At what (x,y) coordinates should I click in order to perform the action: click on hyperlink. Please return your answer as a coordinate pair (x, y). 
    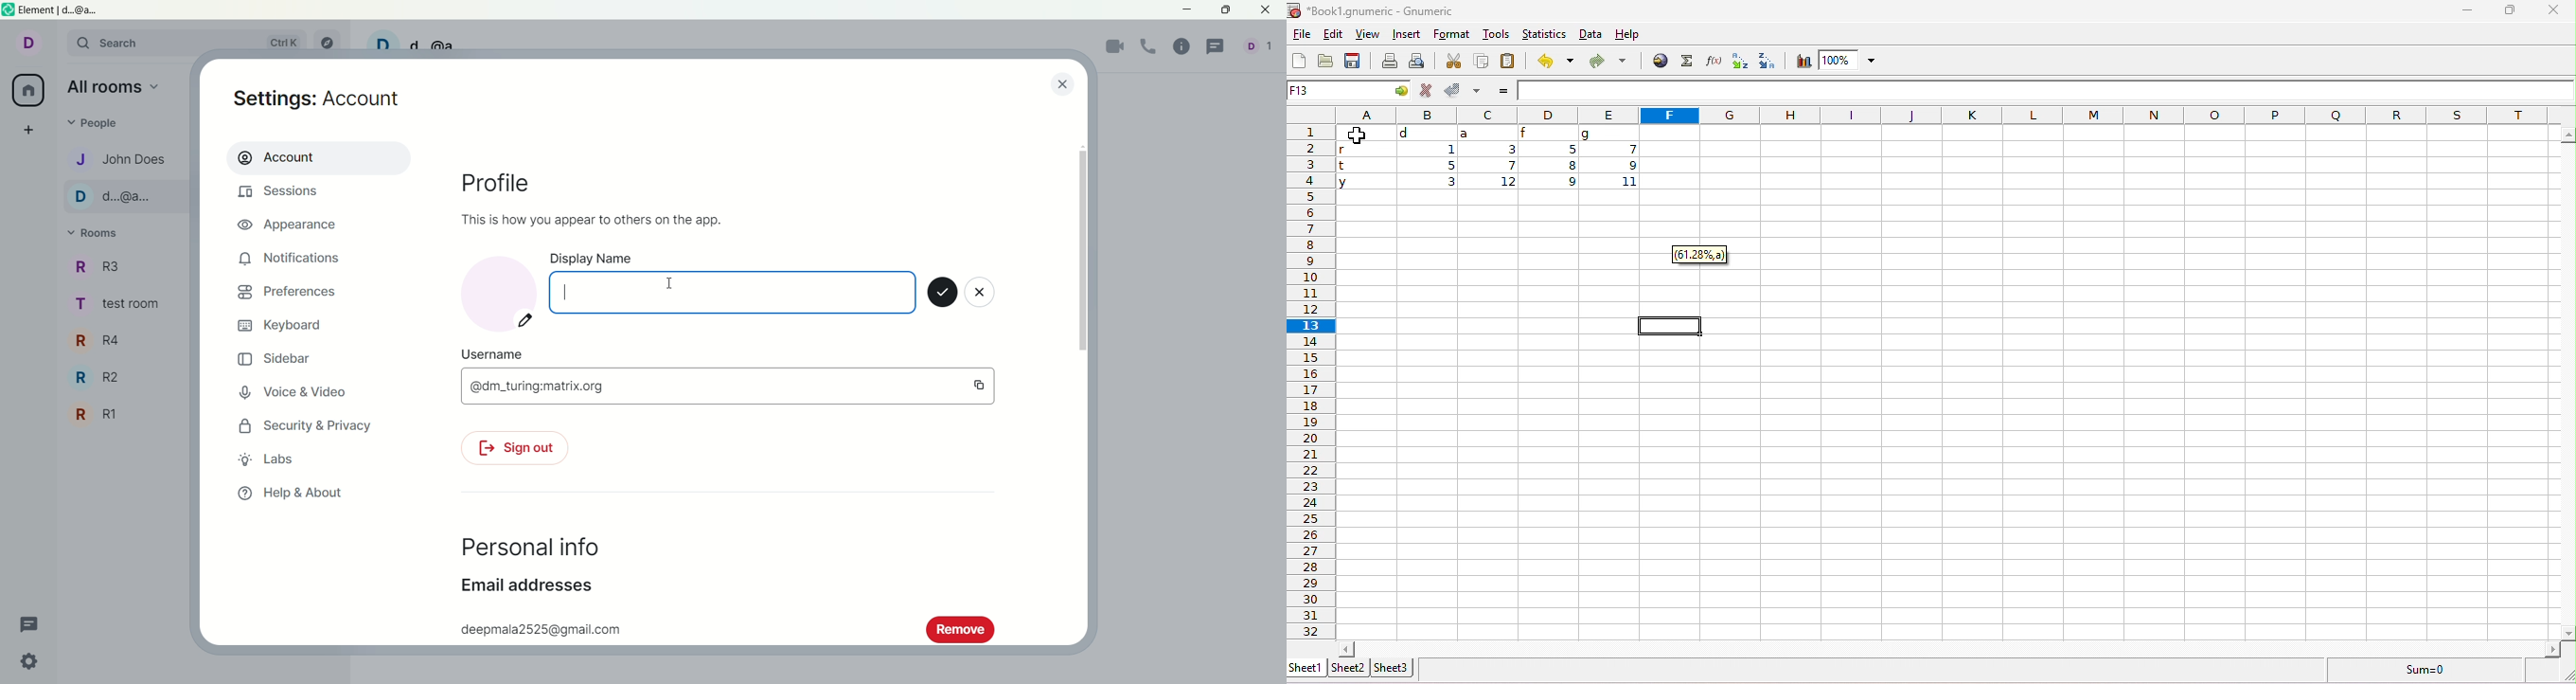
    Looking at the image, I should click on (1658, 60).